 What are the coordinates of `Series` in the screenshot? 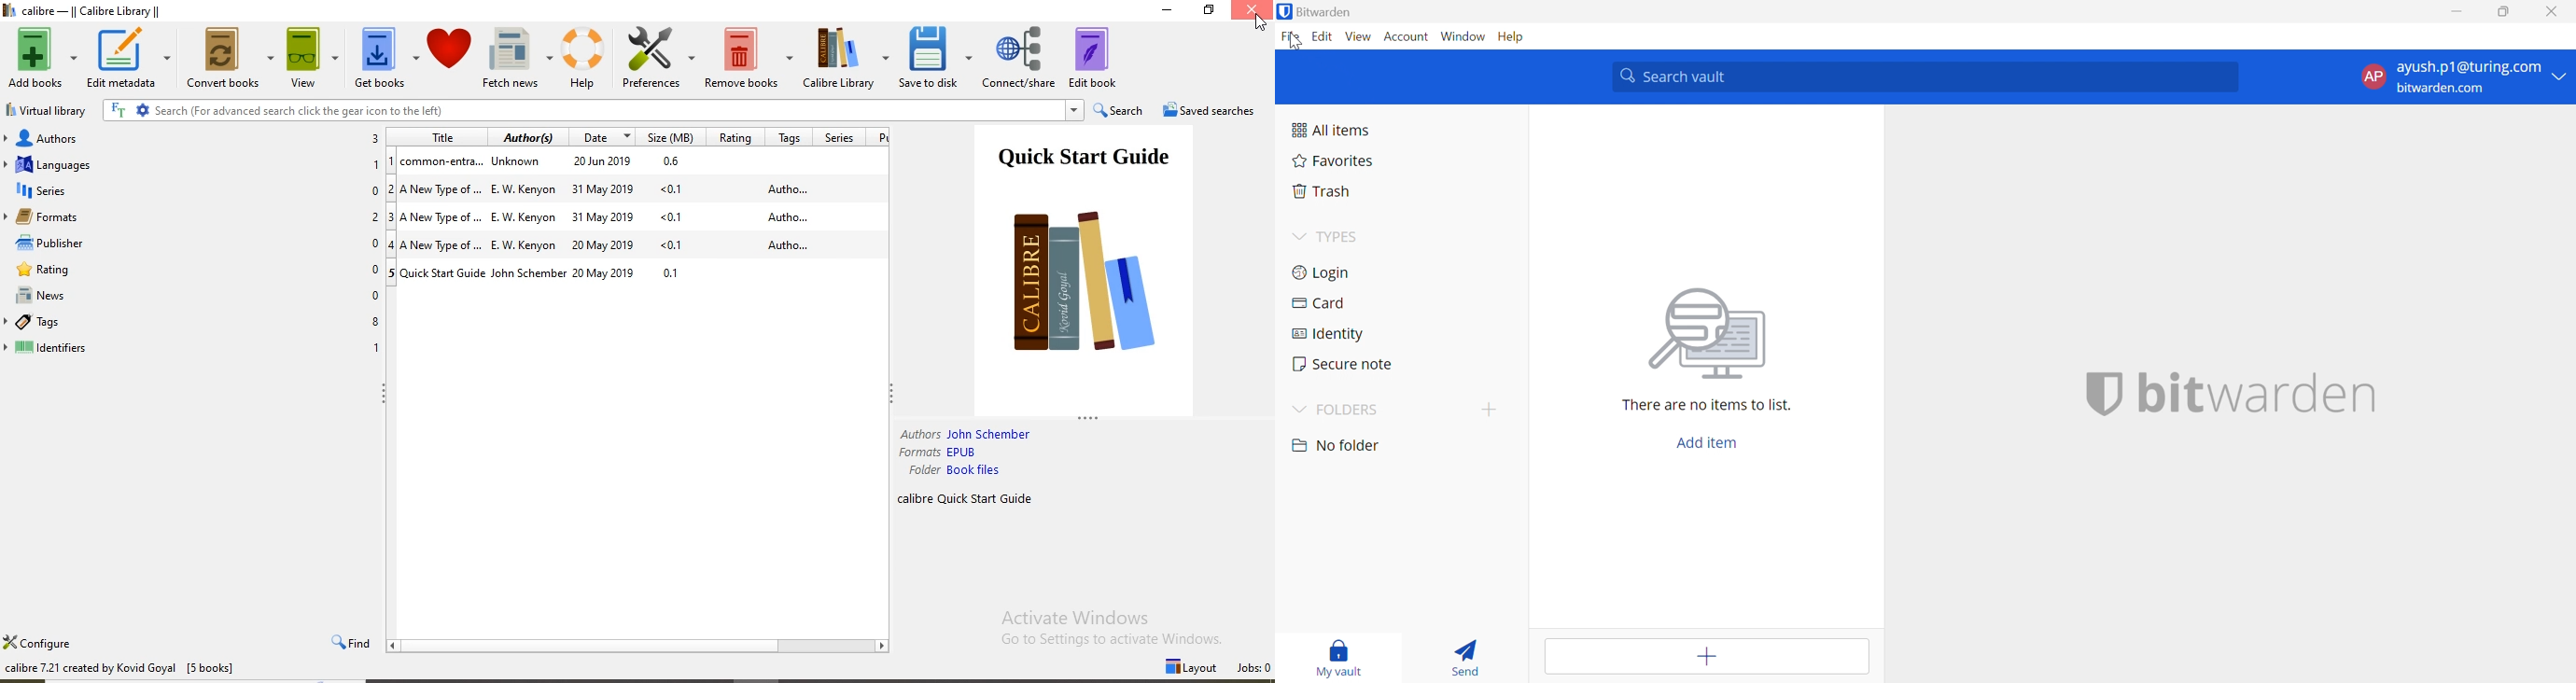 It's located at (192, 190).